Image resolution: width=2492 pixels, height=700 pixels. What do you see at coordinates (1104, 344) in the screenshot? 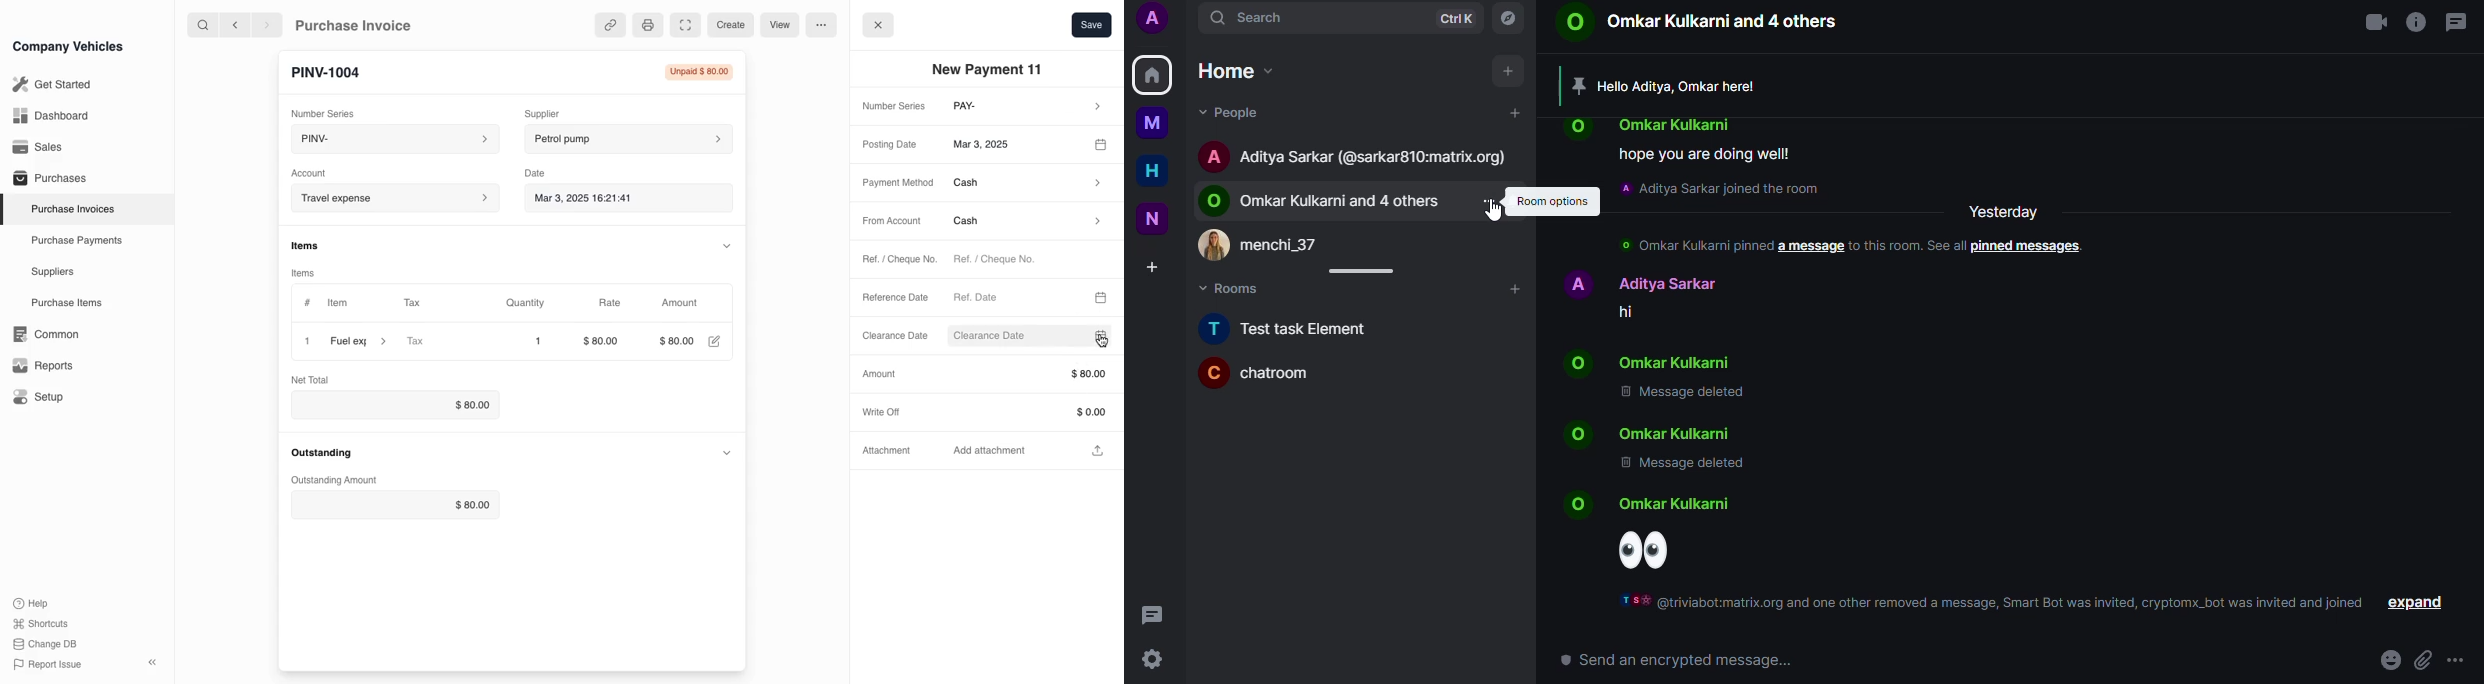
I see `cursor` at bounding box center [1104, 344].